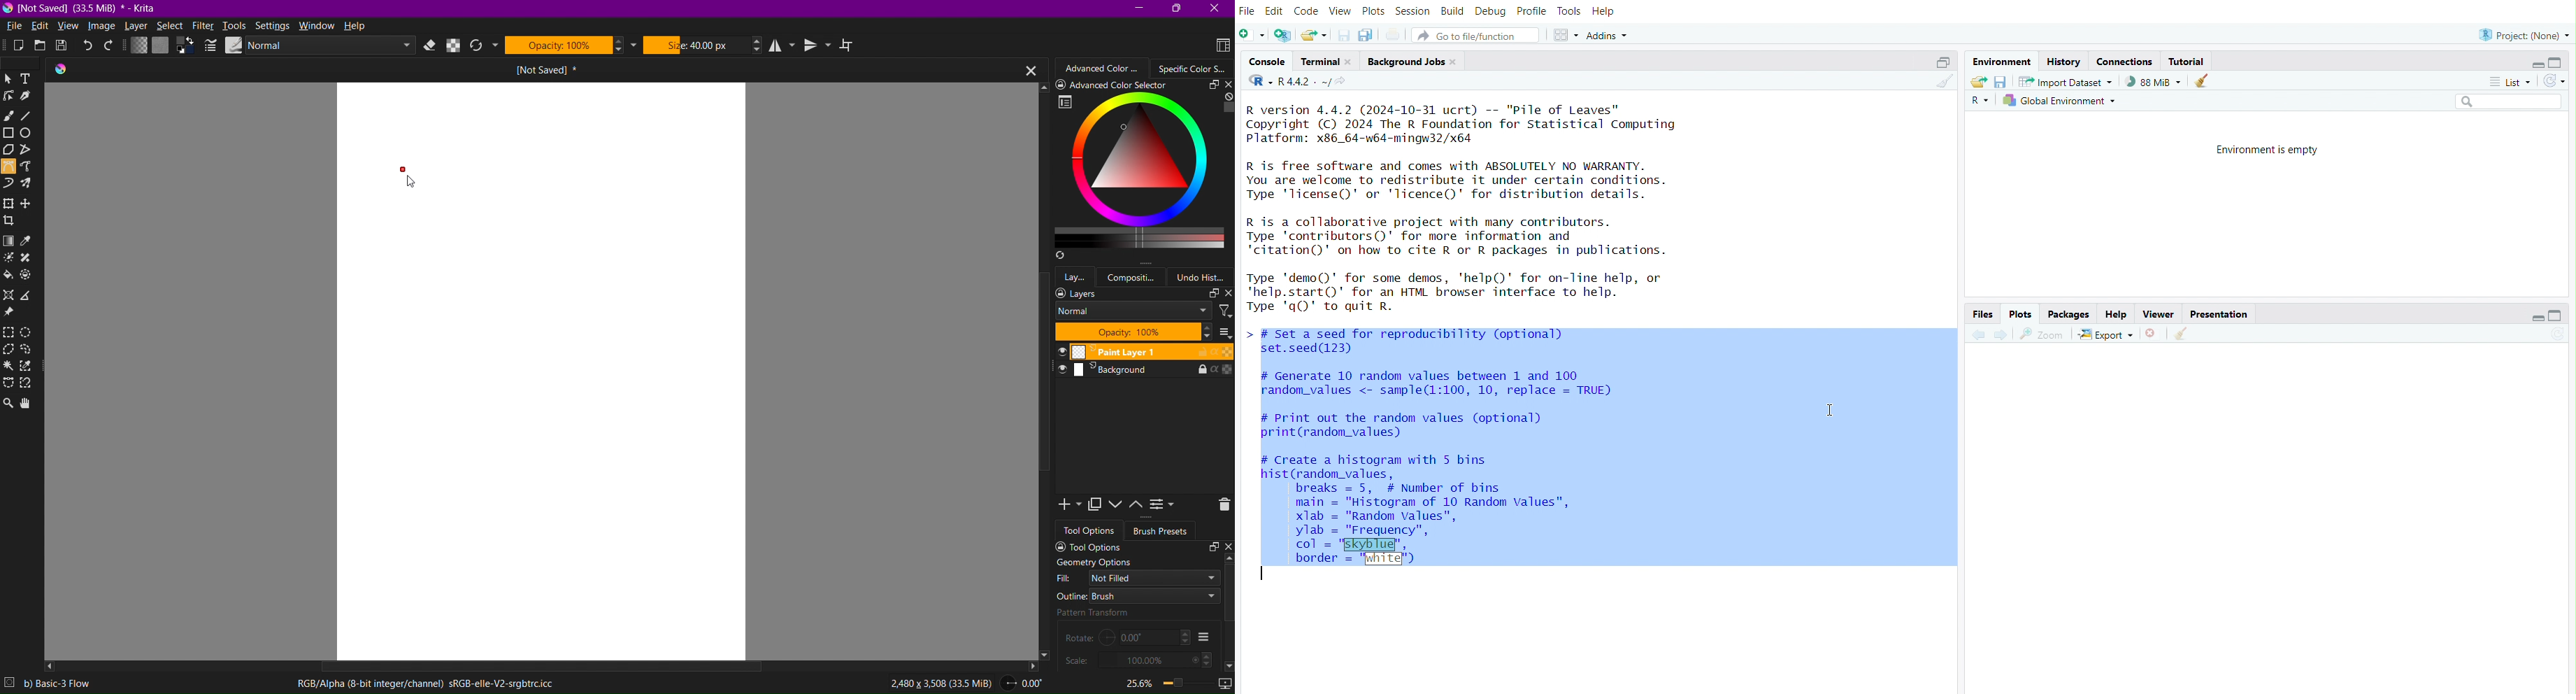 The image size is (2576, 700). What do you see at coordinates (571, 44) in the screenshot?
I see `Opacity` at bounding box center [571, 44].